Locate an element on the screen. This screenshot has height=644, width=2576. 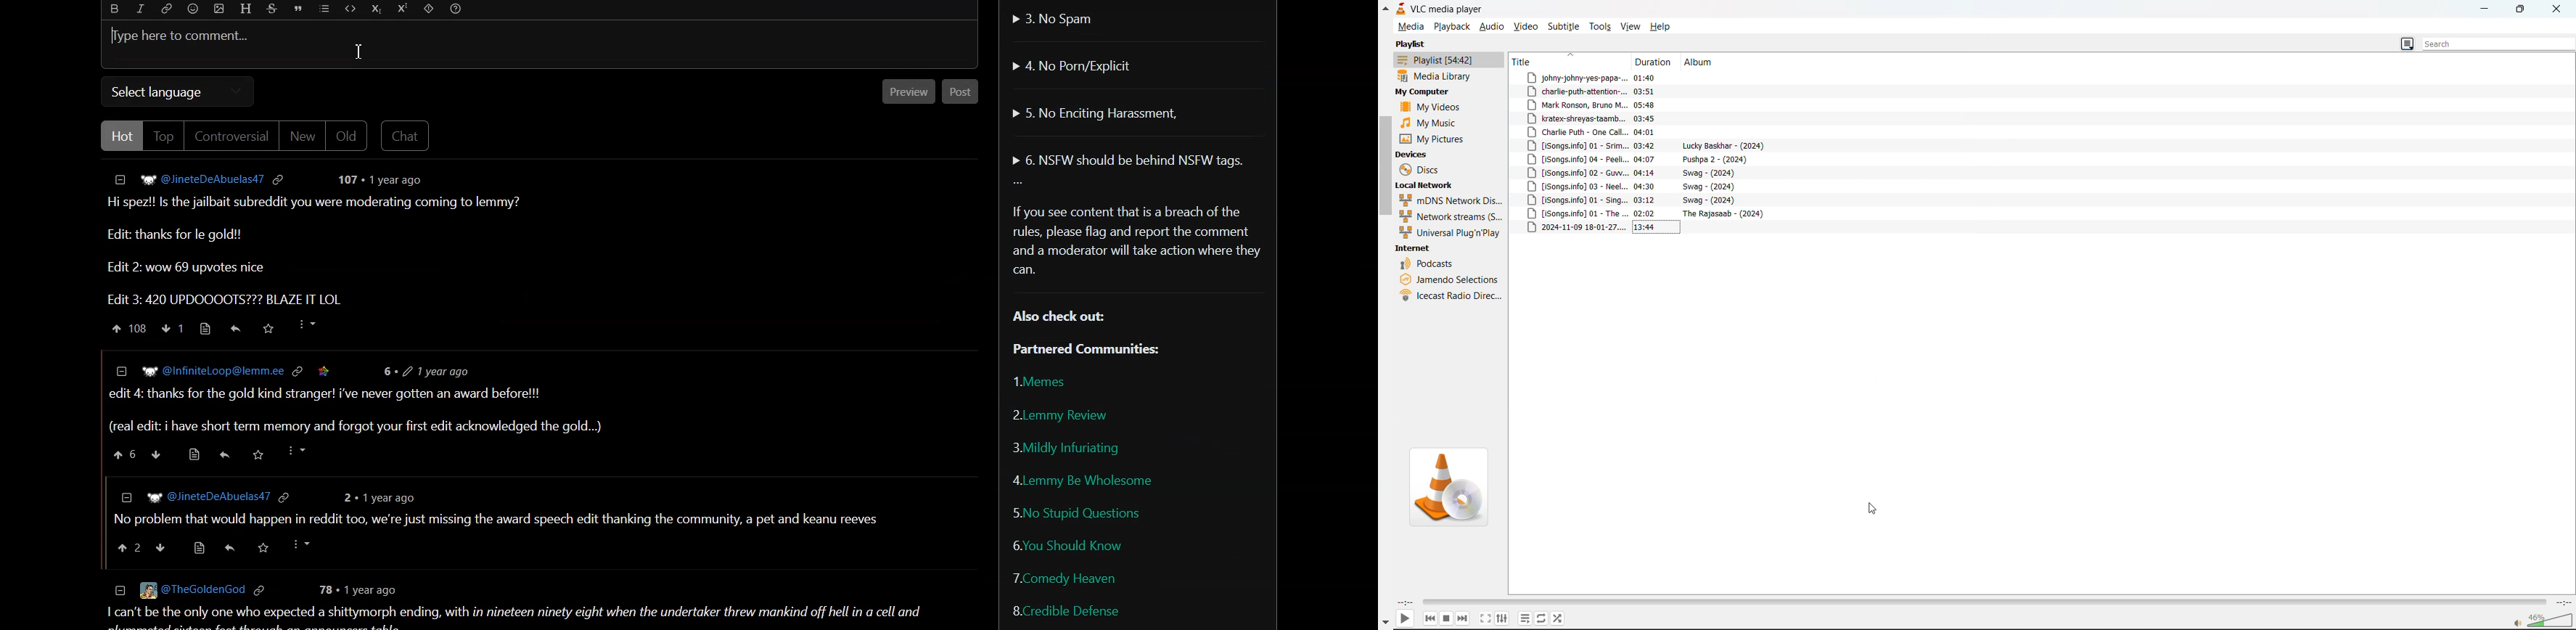
change view is located at coordinates (2405, 44).